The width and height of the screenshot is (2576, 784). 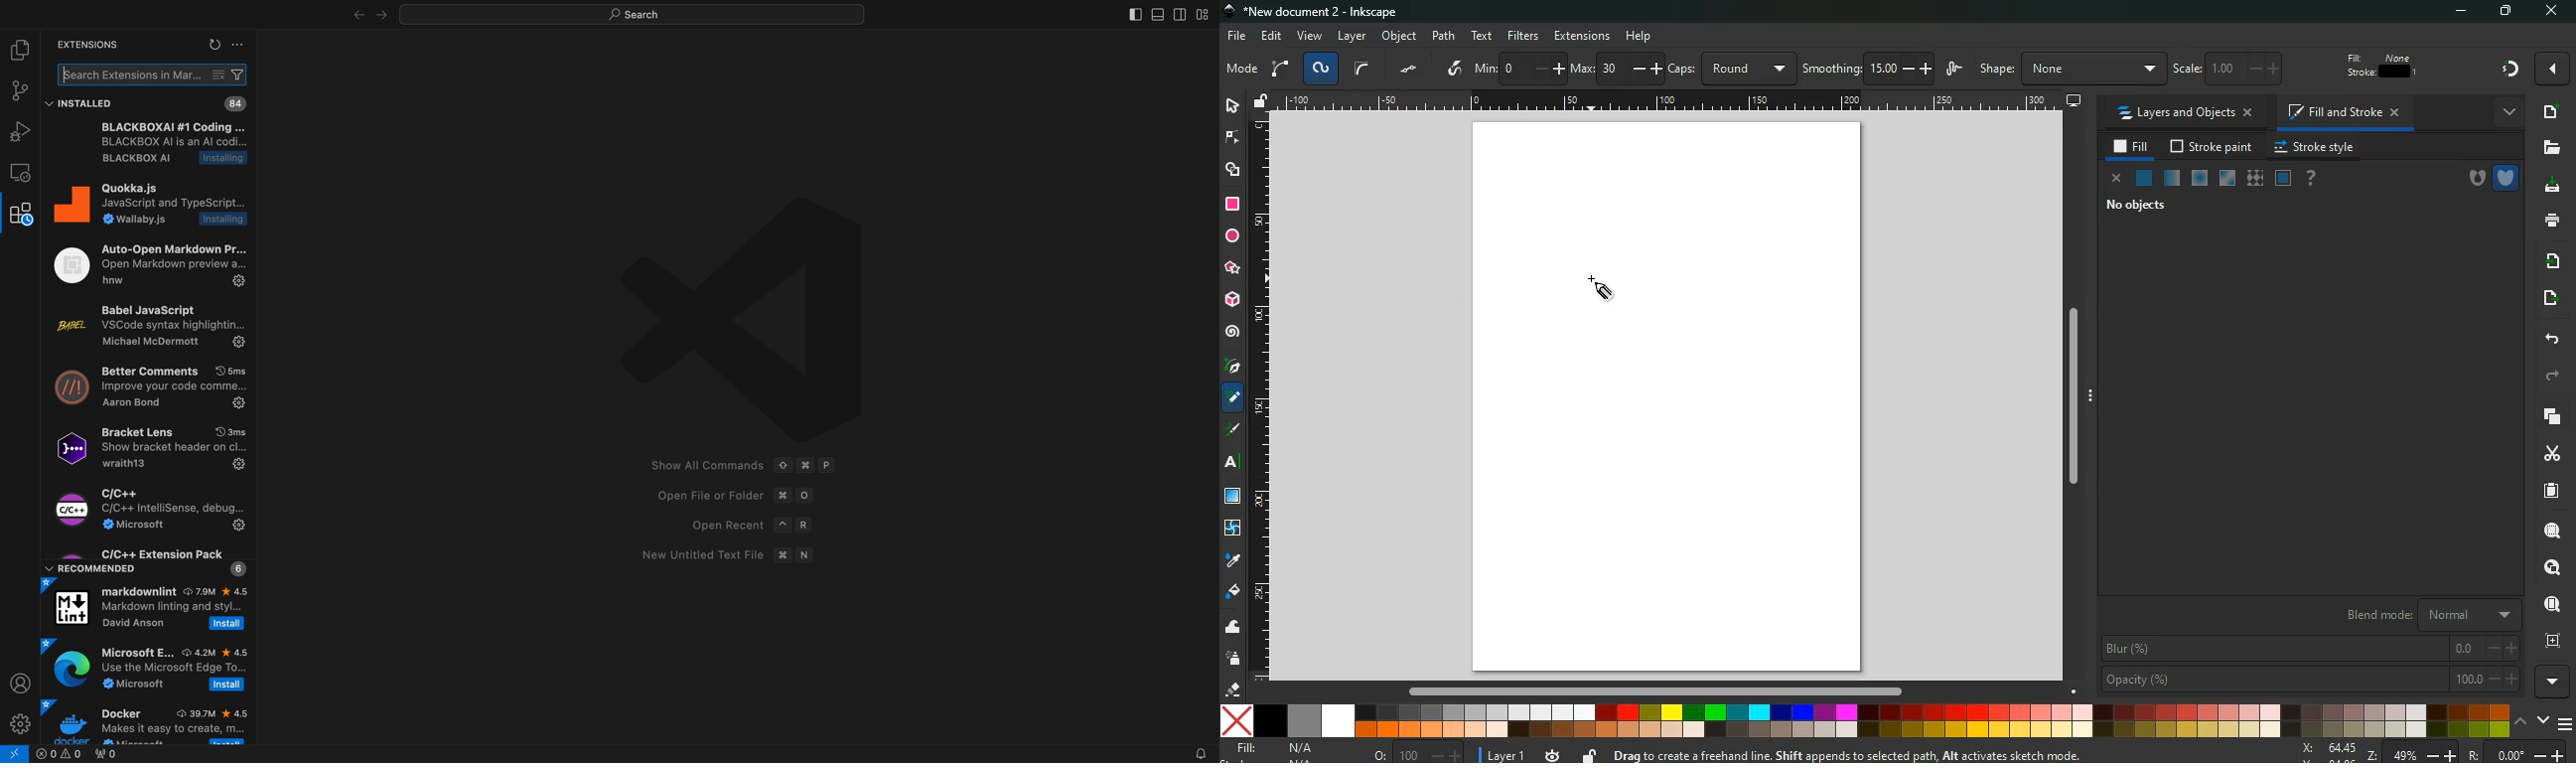 What do you see at coordinates (1234, 660) in the screenshot?
I see `spray` at bounding box center [1234, 660].